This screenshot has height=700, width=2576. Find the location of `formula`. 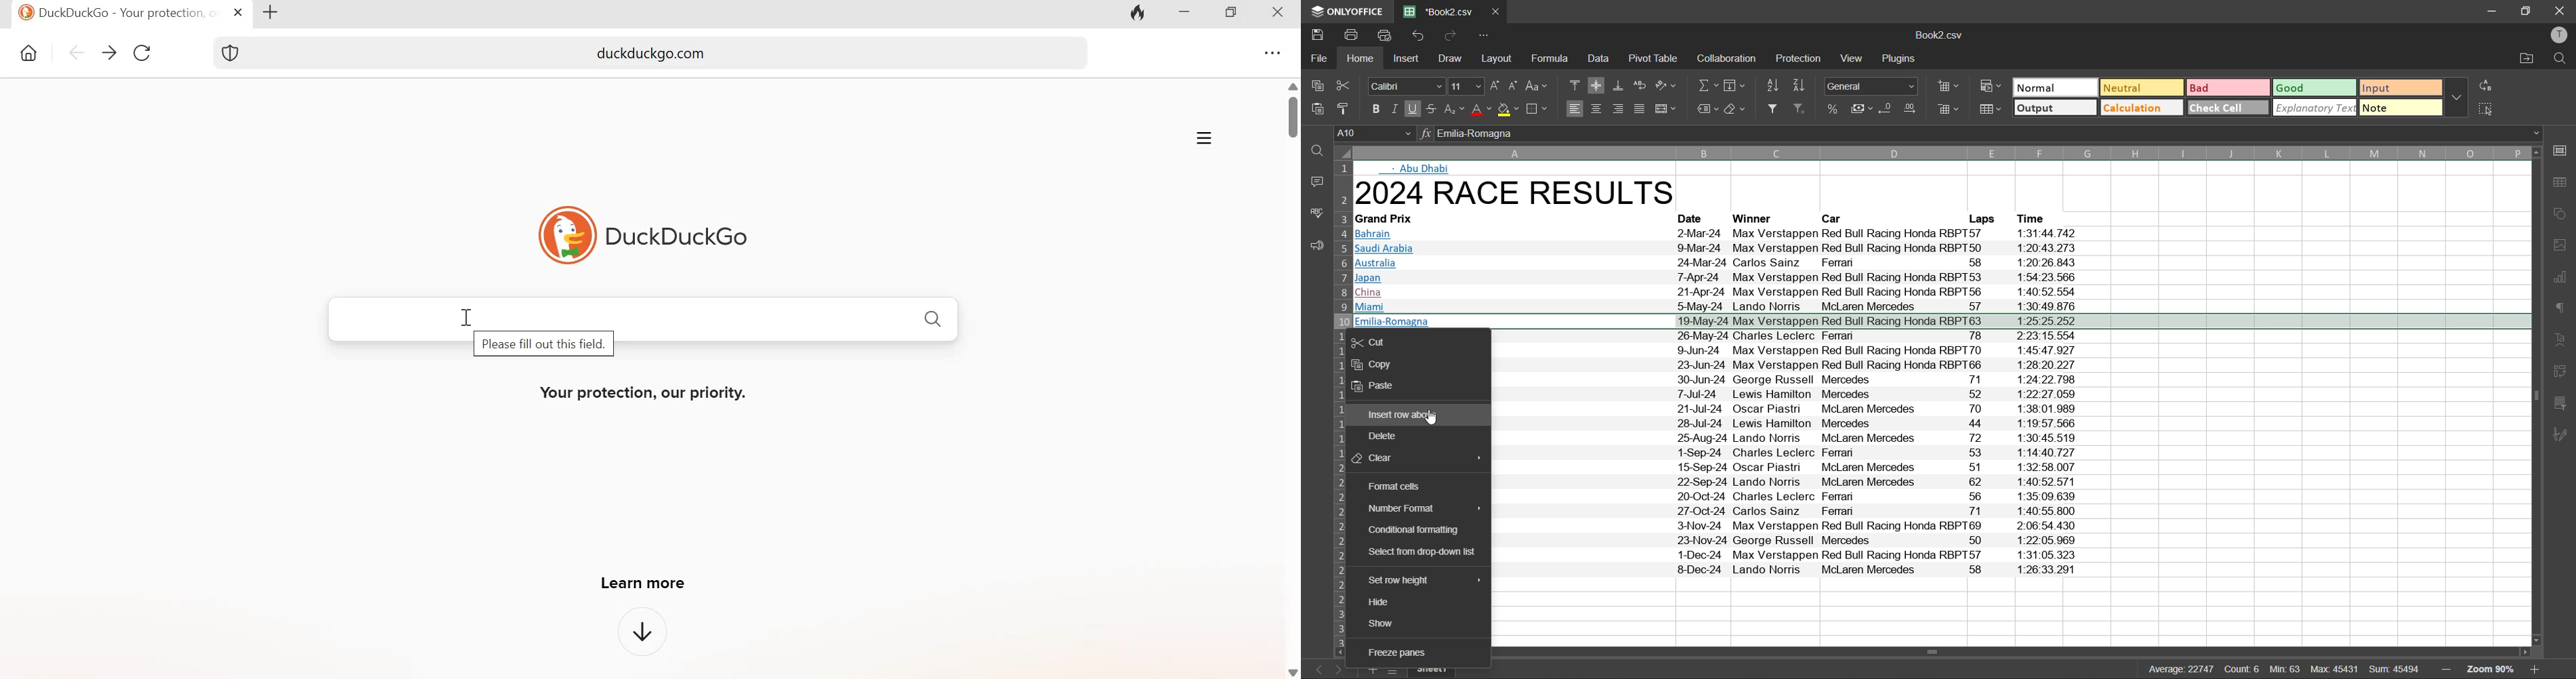

formula is located at coordinates (1549, 60).